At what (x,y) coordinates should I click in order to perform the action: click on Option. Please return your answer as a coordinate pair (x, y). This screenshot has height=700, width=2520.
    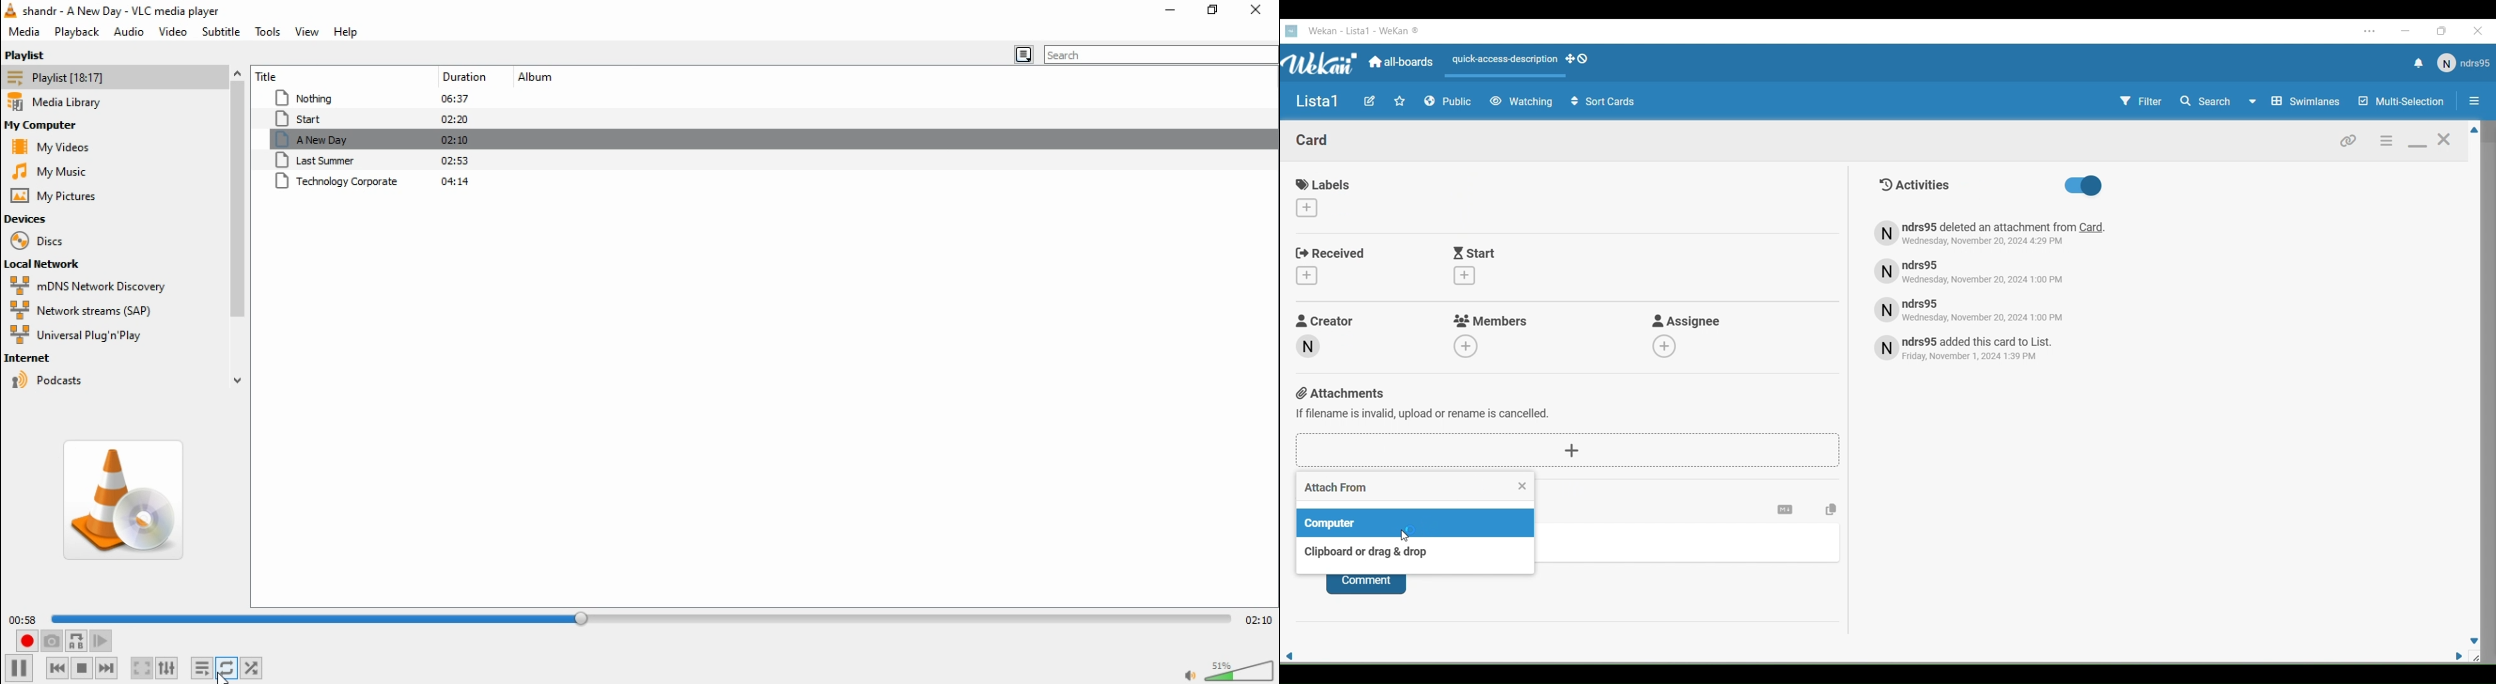
    Looking at the image, I should click on (2472, 103).